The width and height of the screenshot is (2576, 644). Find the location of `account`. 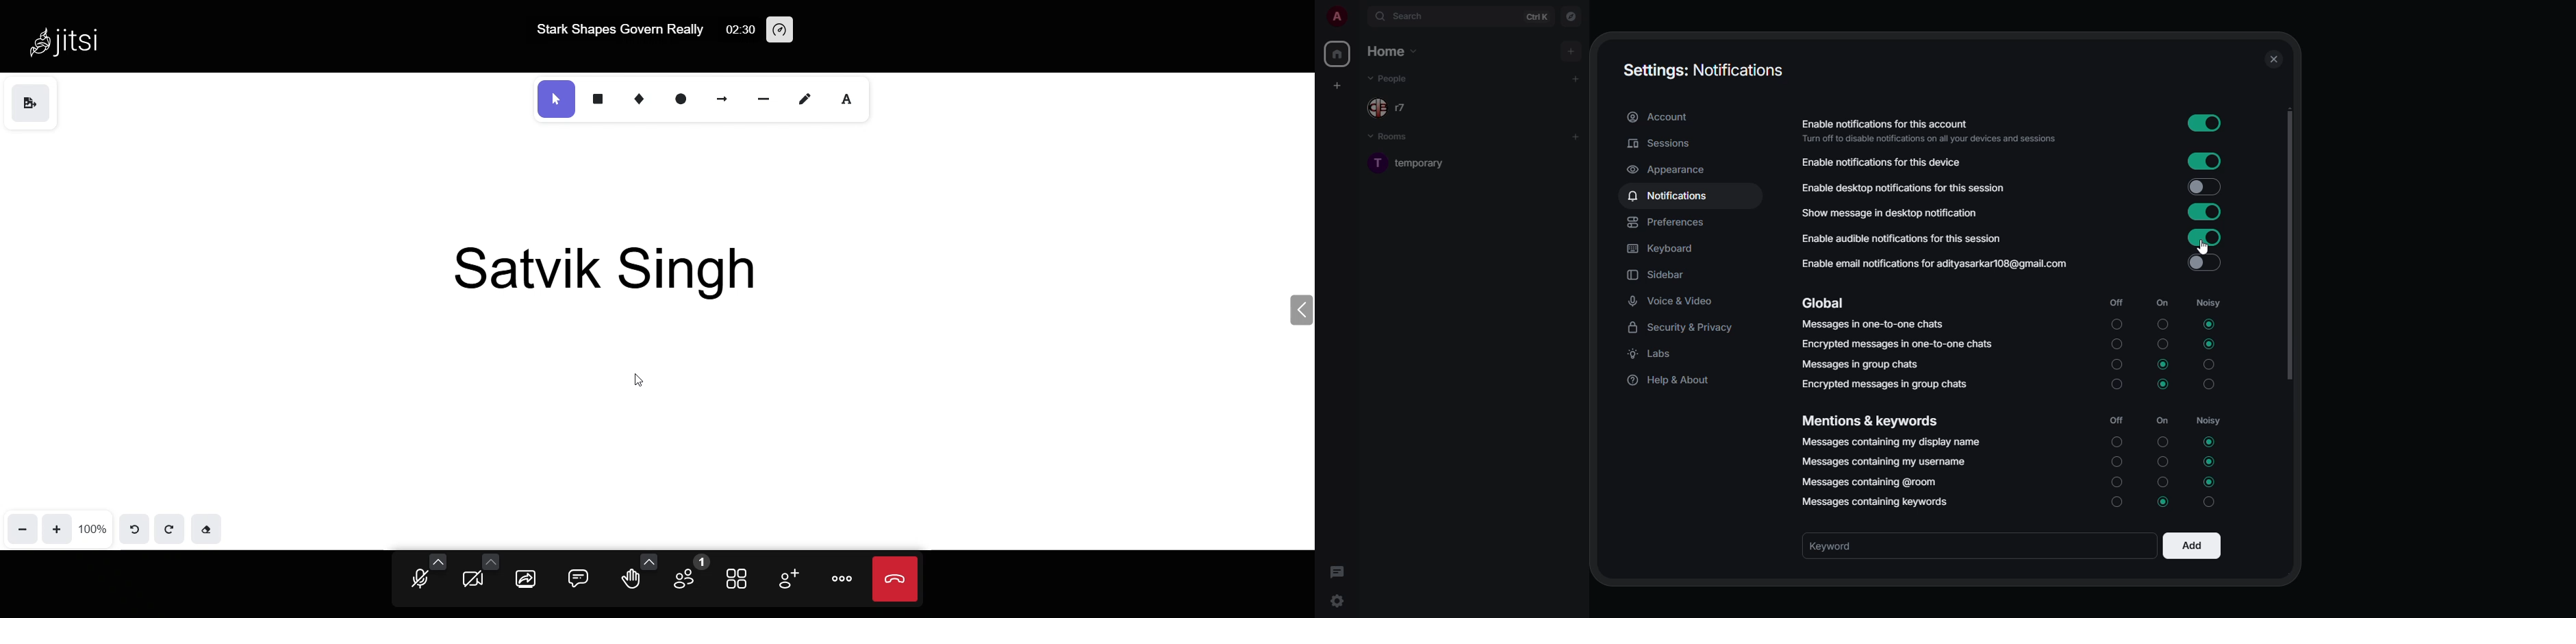

account is located at coordinates (1660, 118).